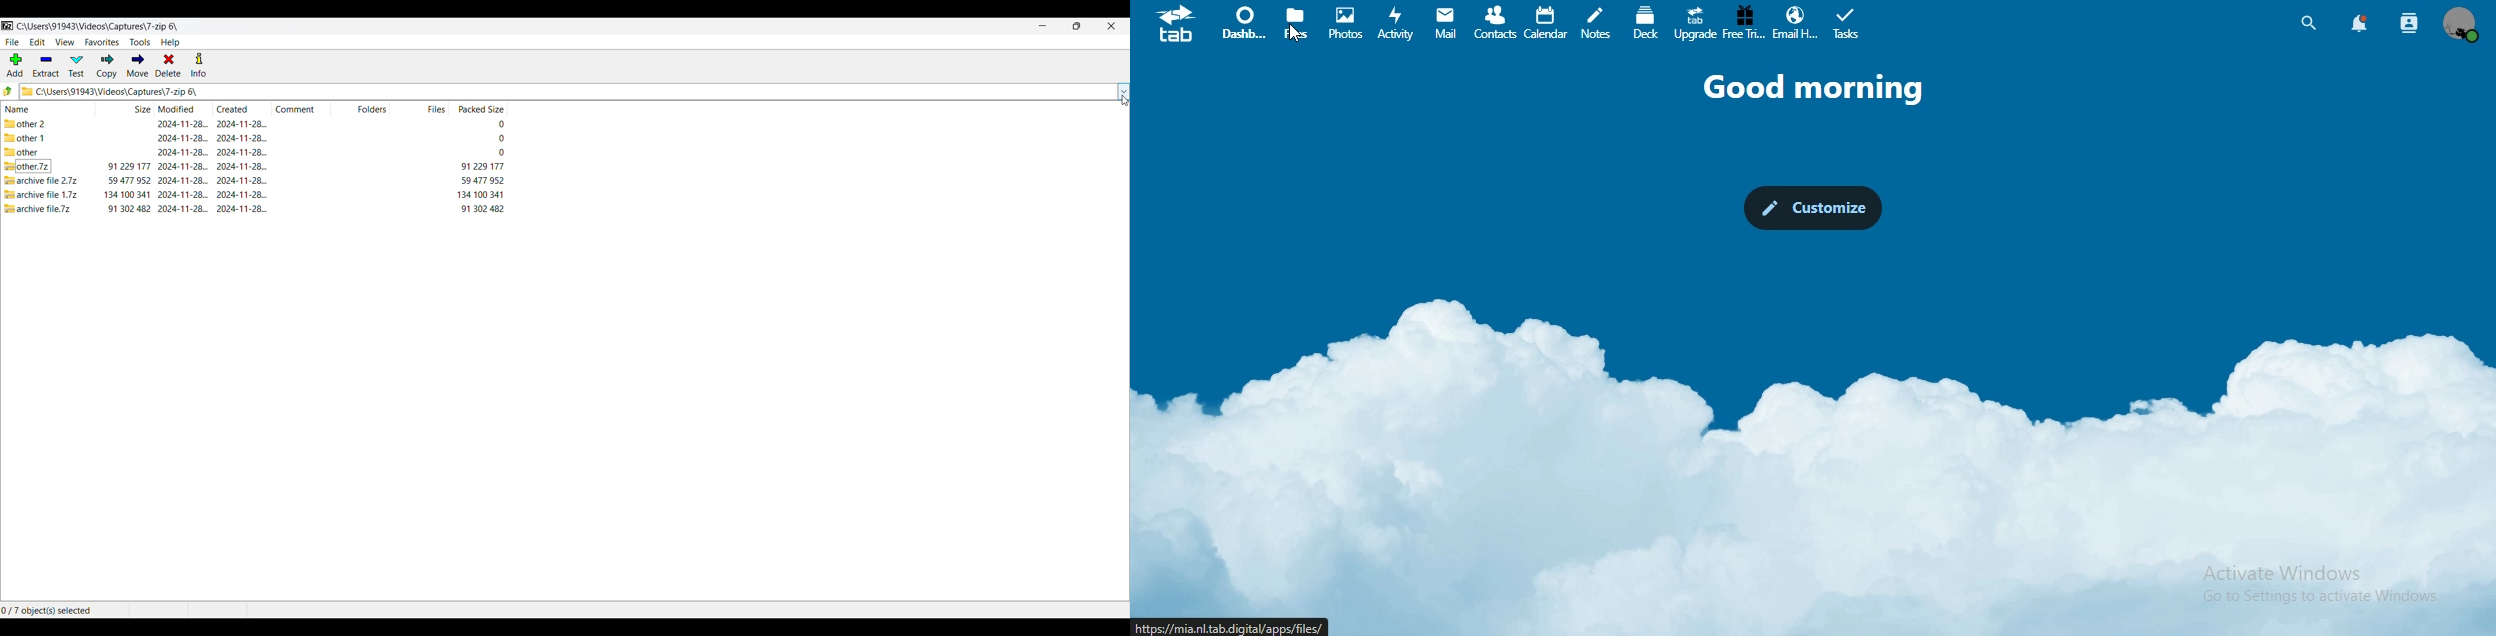 The height and width of the screenshot is (644, 2520). What do you see at coordinates (1816, 209) in the screenshot?
I see `customize` at bounding box center [1816, 209].